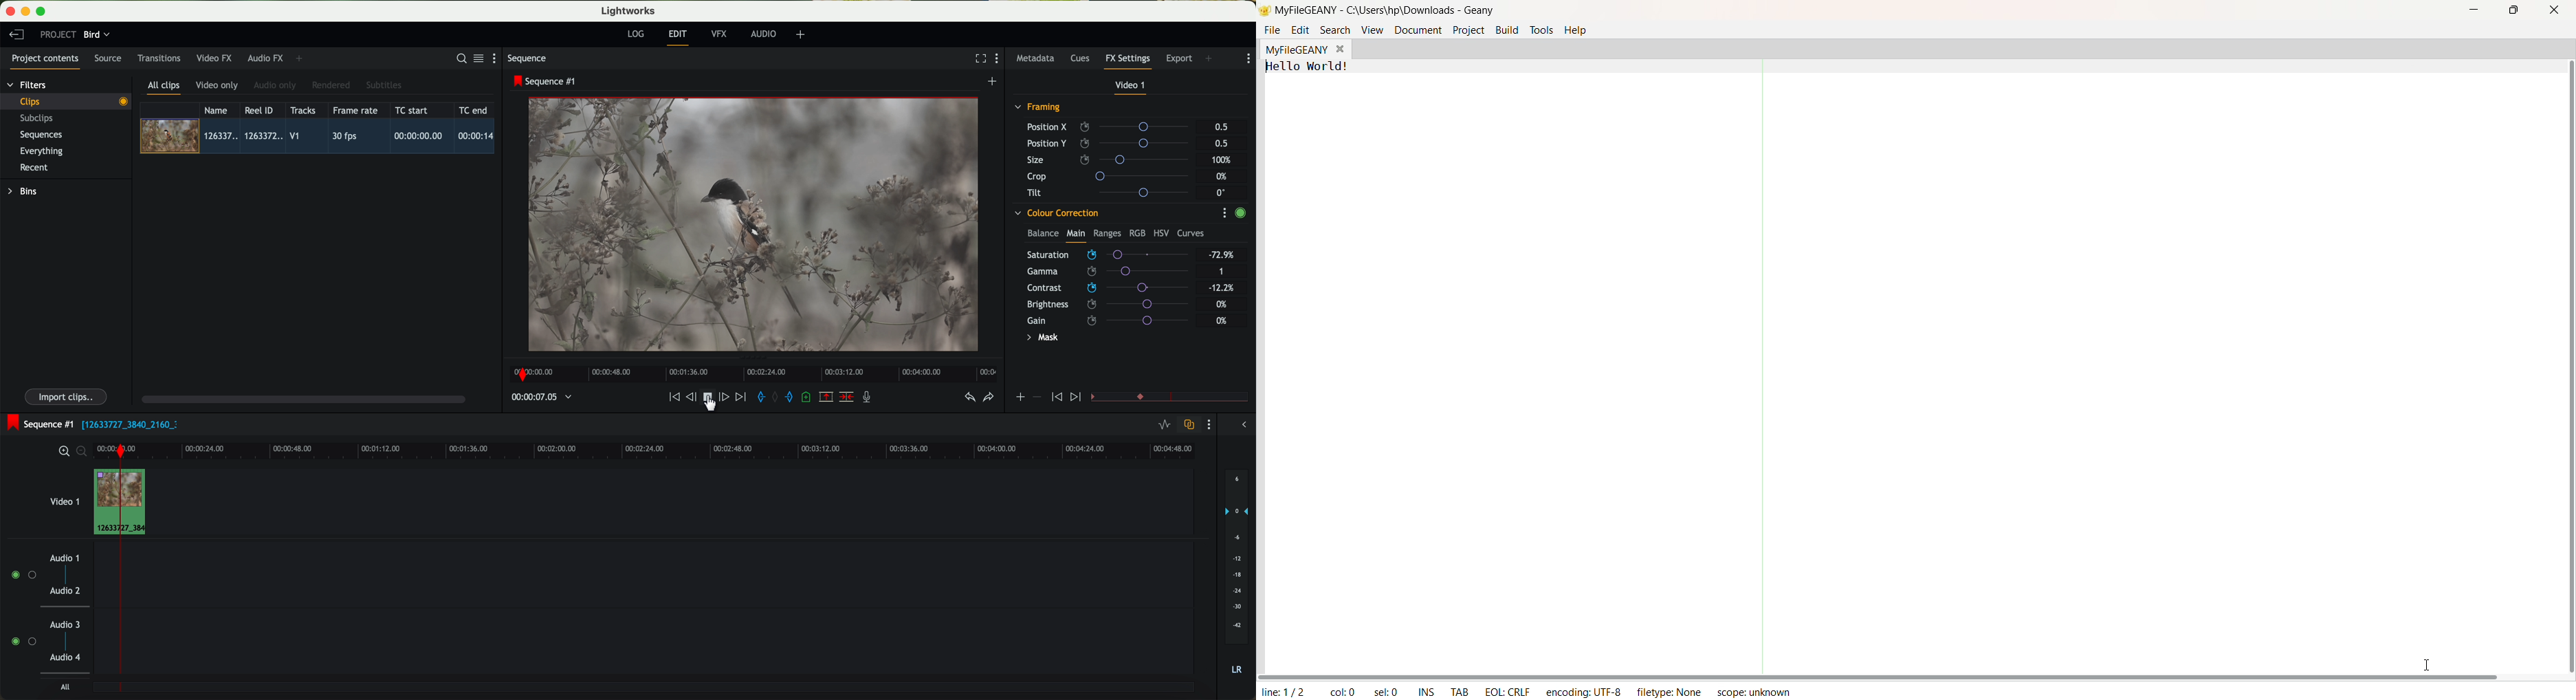 The width and height of the screenshot is (2576, 700). Describe the element at coordinates (1426, 692) in the screenshot. I see `INS` at that location.